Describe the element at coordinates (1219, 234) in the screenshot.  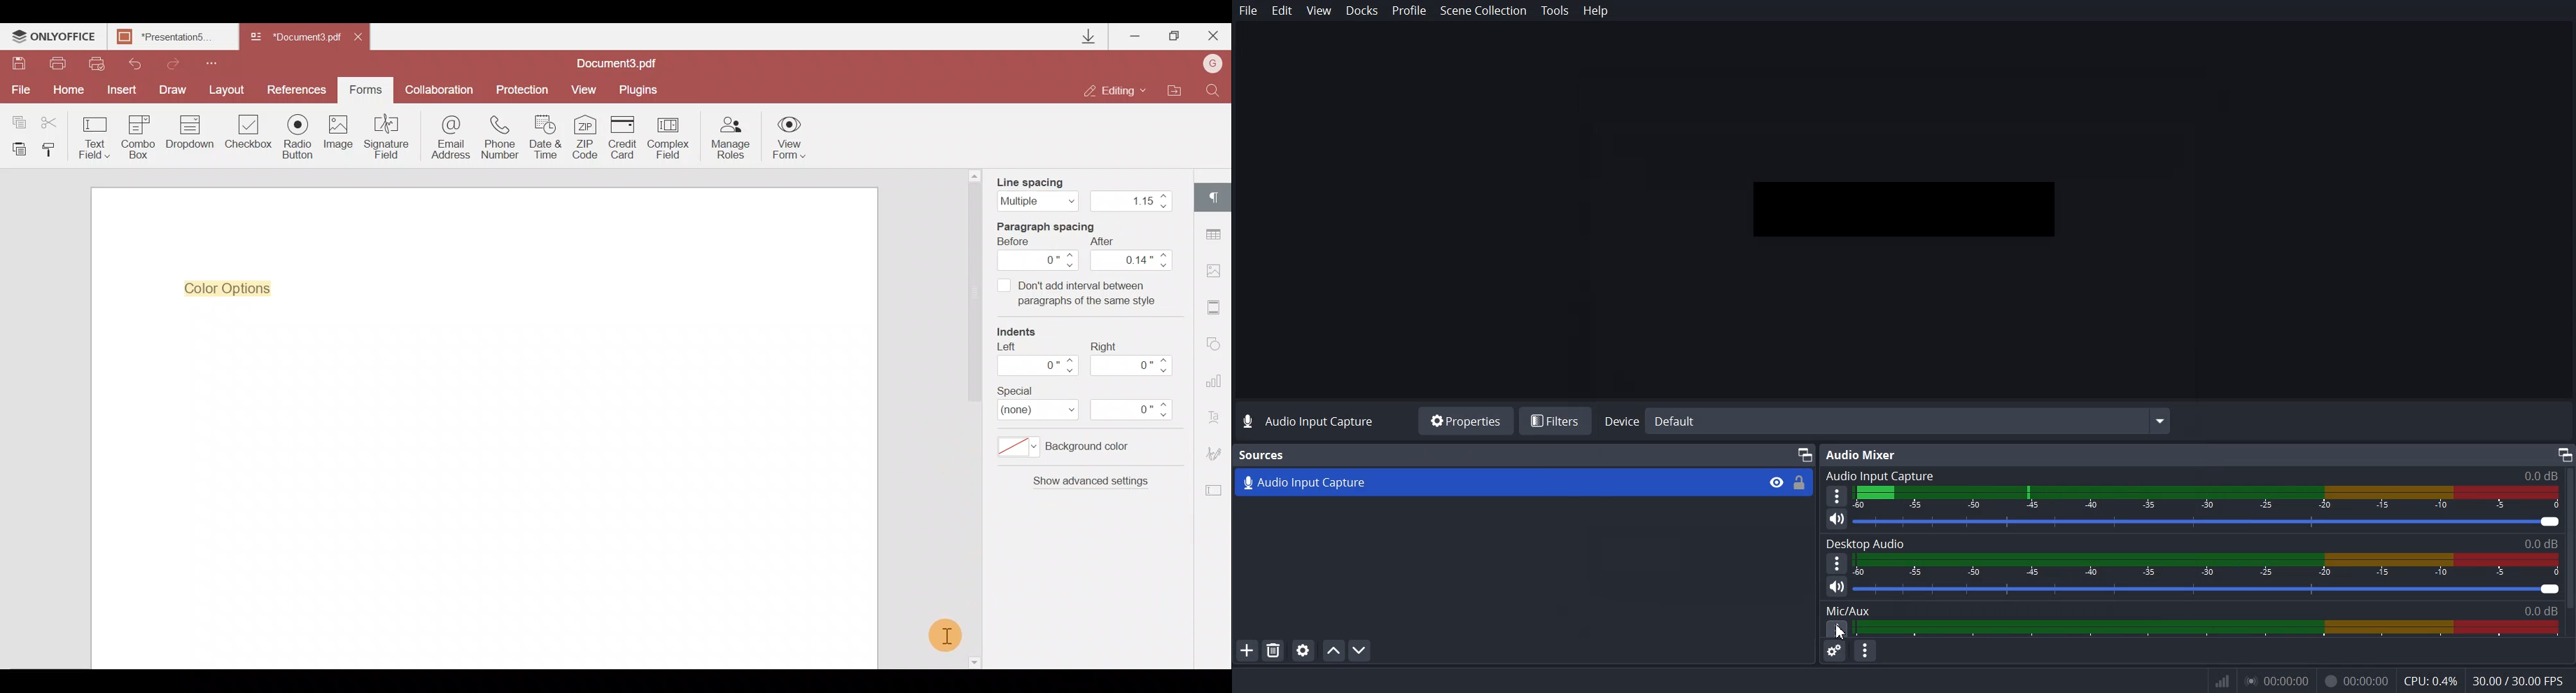
I see `Table settings` at that location.